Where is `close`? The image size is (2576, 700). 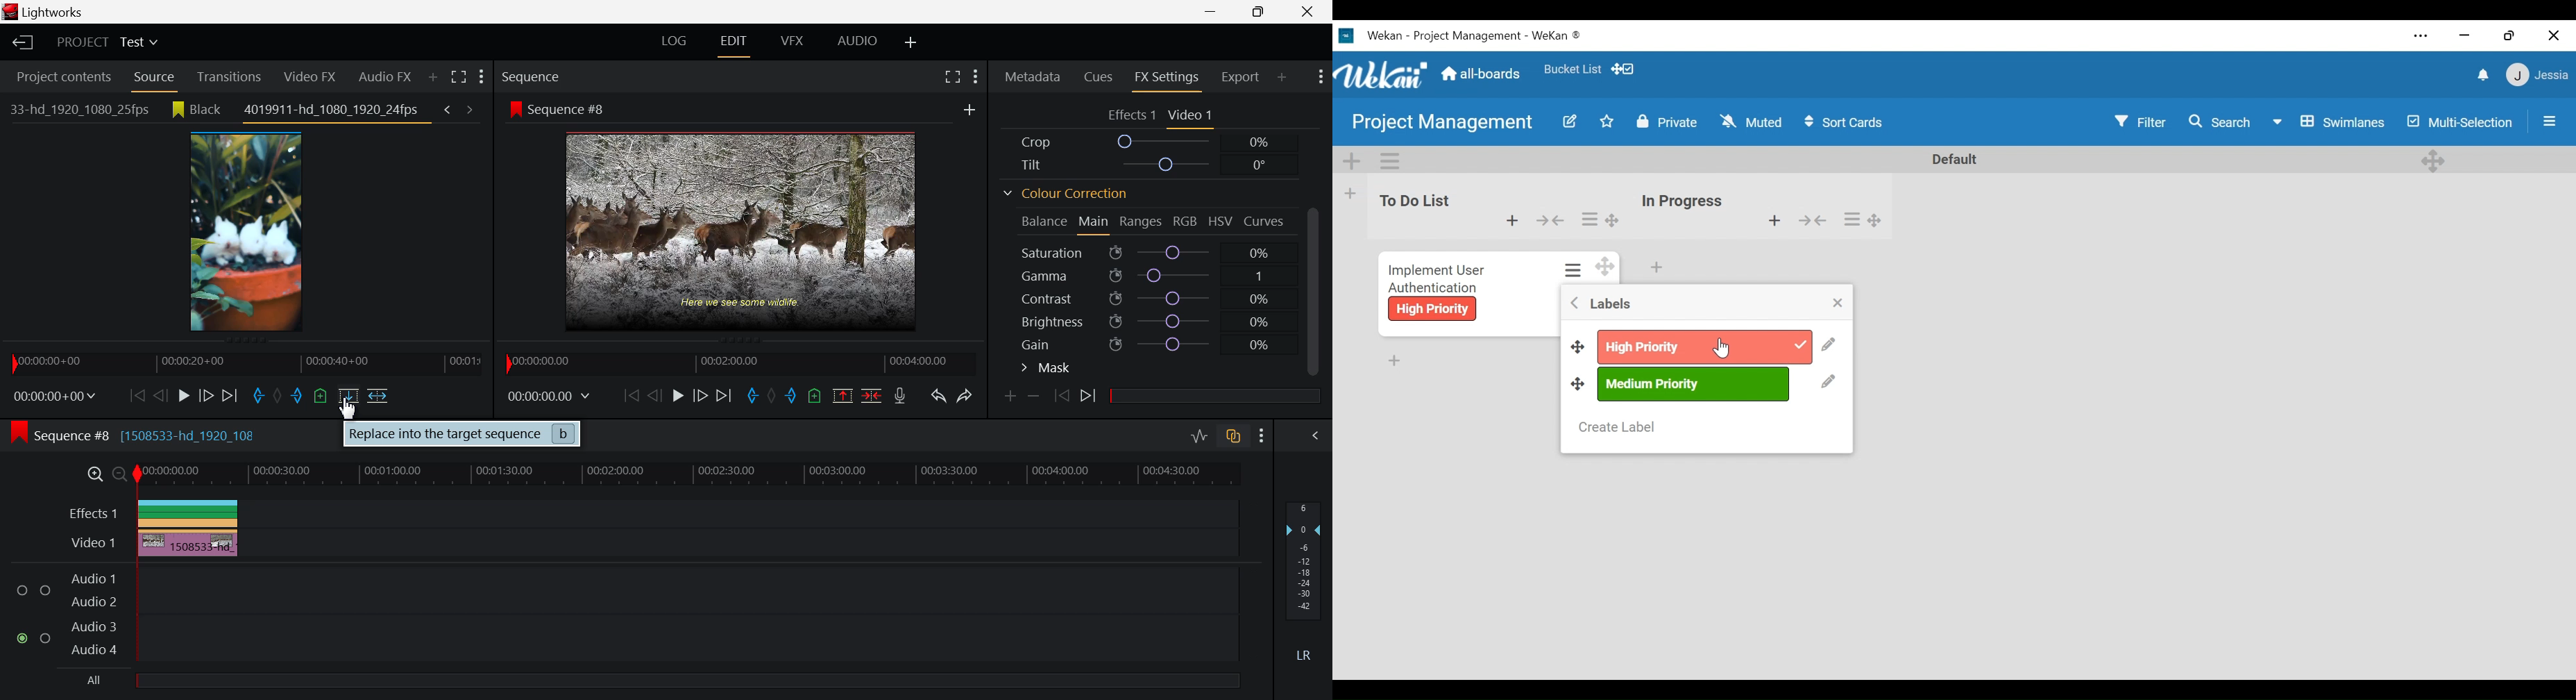 close is located at coordinates (1838, 303).